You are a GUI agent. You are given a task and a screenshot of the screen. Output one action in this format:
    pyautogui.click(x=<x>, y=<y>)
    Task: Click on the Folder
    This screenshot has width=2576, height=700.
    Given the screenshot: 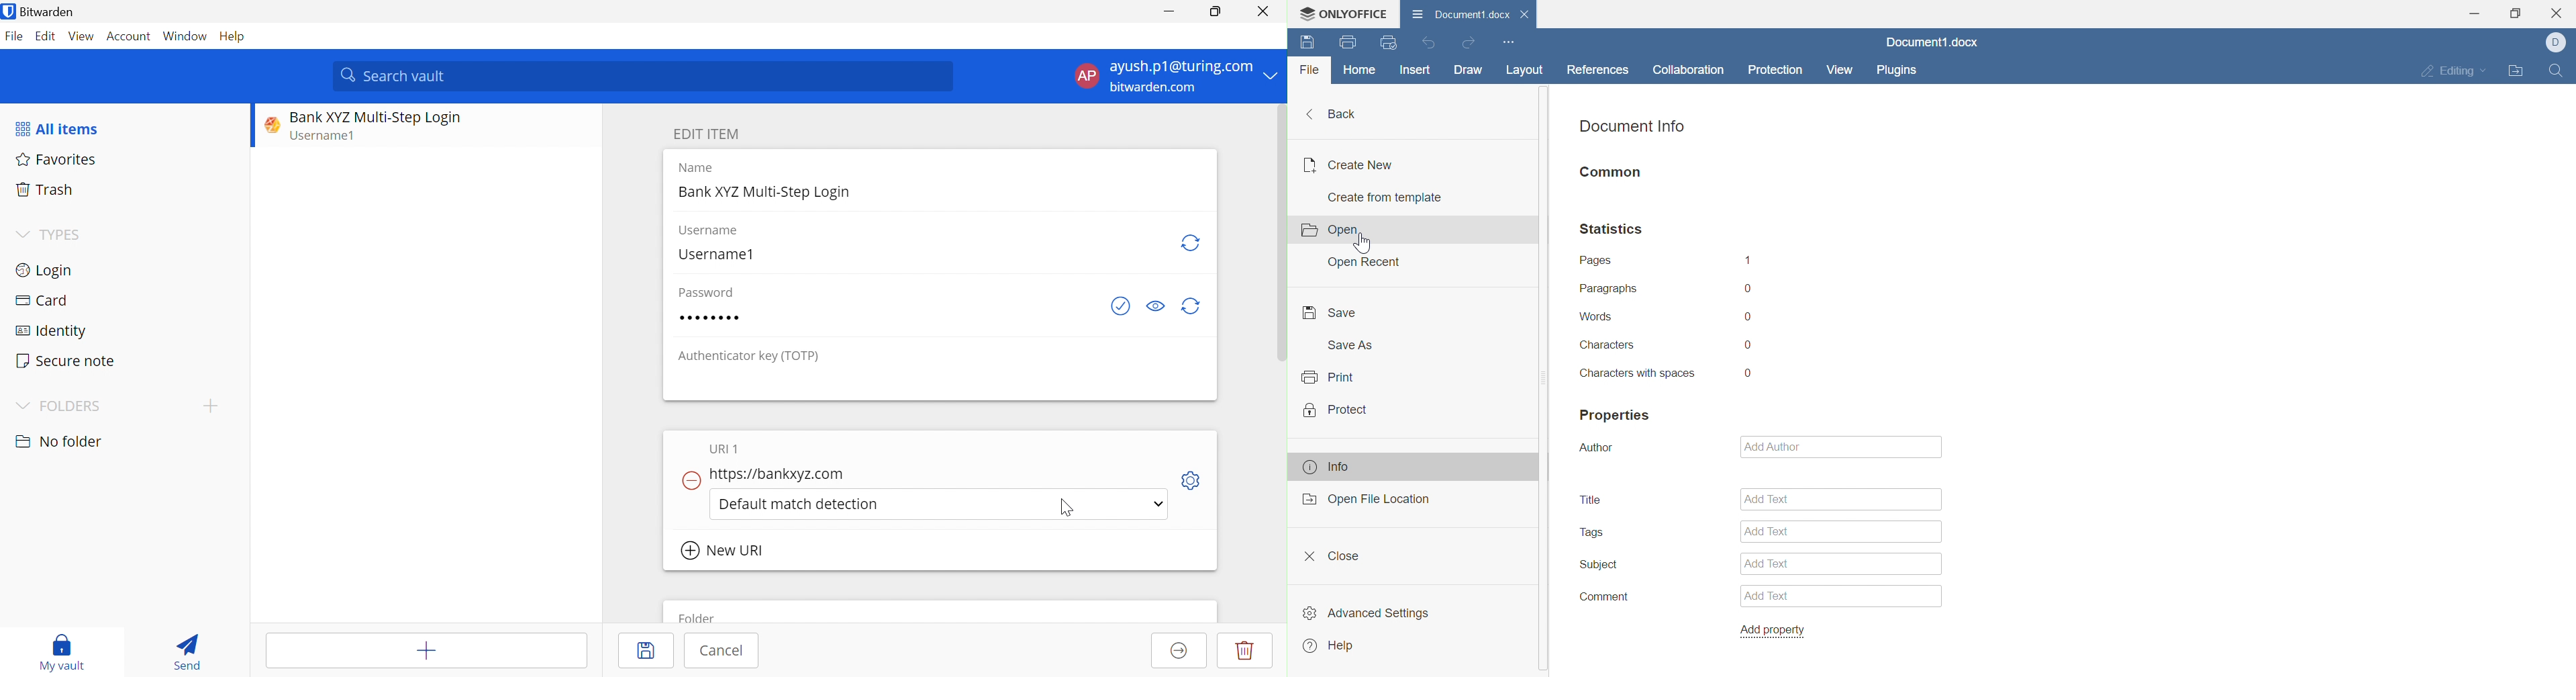 What is the action you would take?
    pyautogui.click(x=699, y=616)
    